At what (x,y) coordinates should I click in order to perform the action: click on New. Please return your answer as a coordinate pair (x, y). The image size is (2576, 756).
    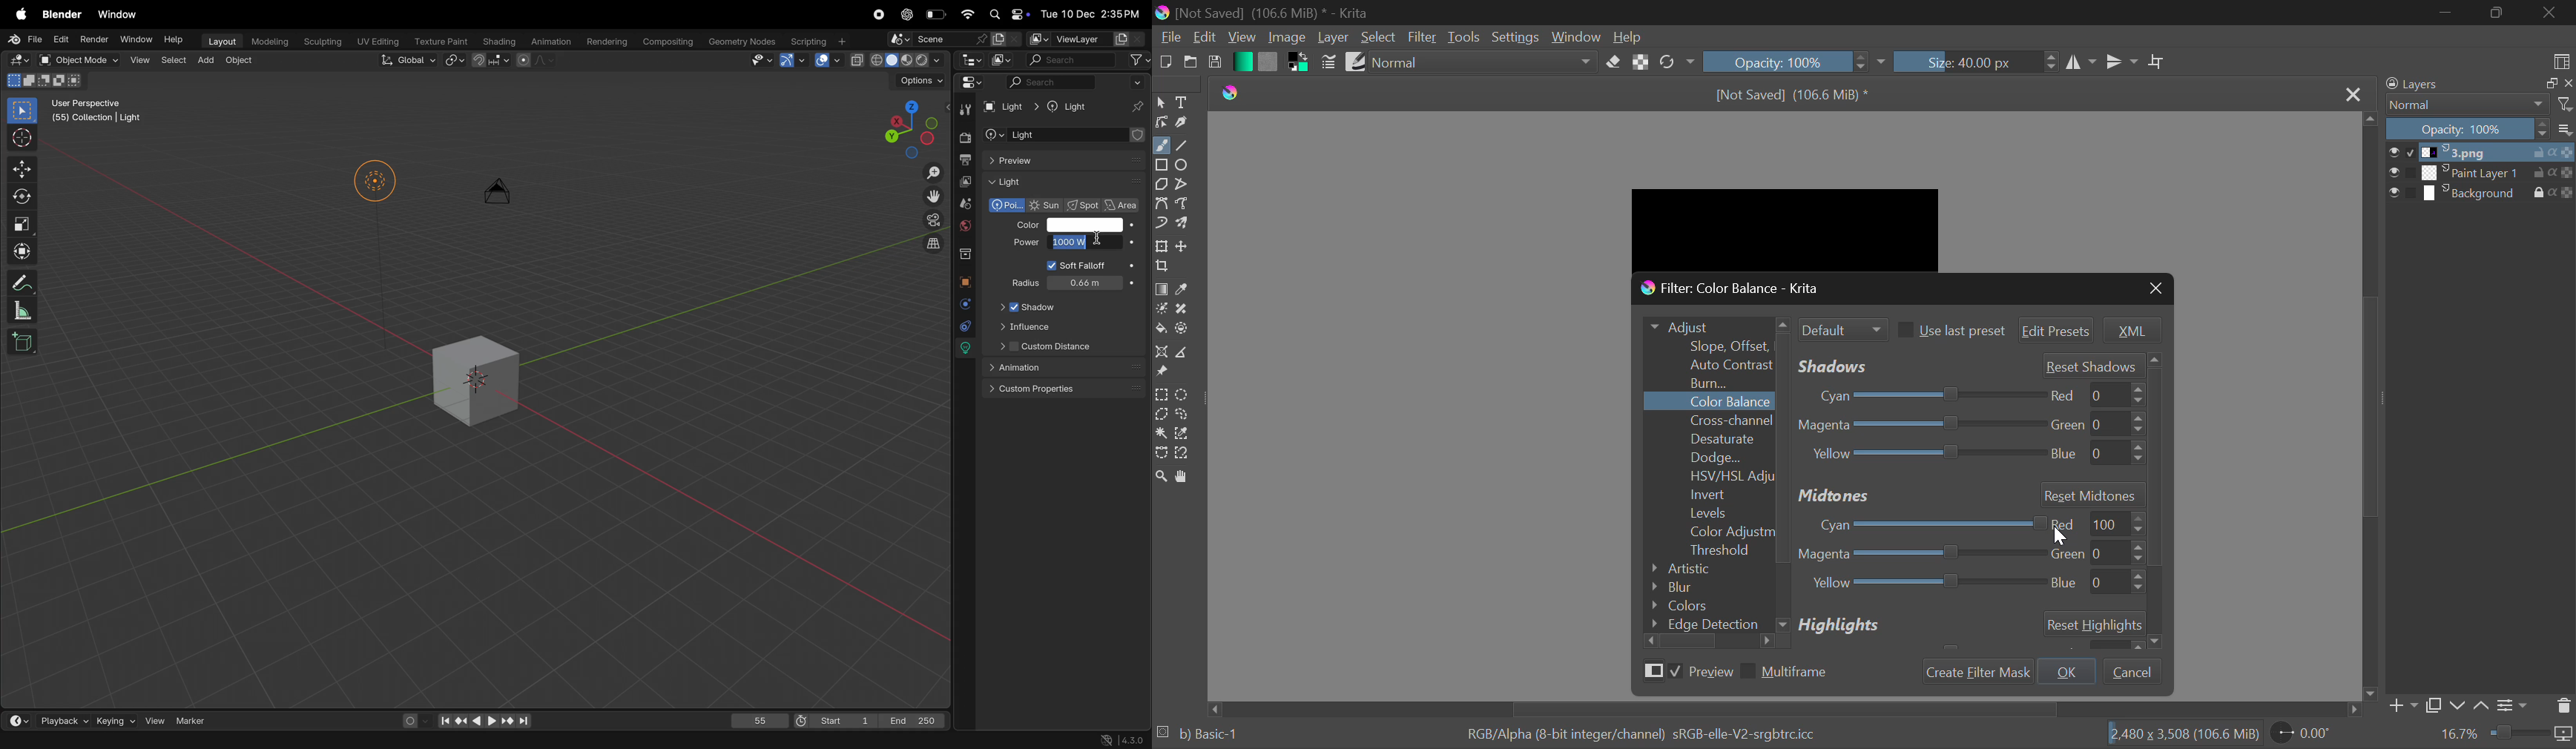
    Looking at the image, I should click on (1165, 64).